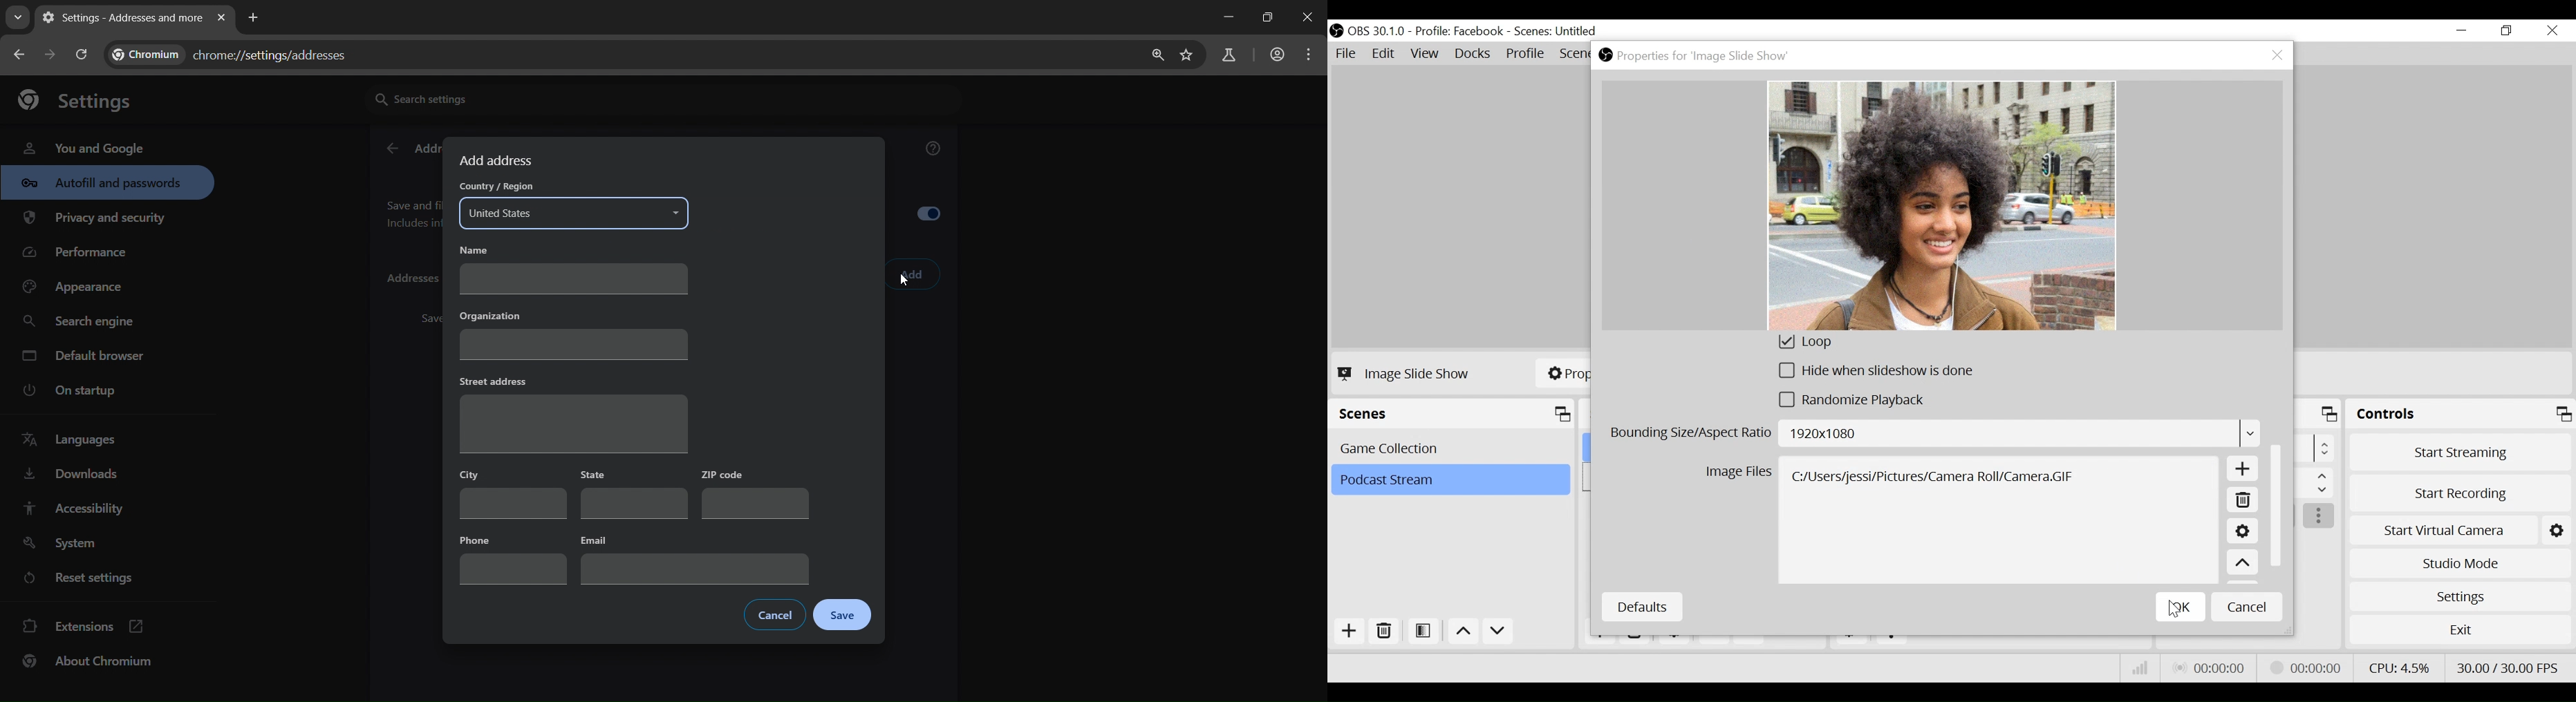 The image size is (2576, 728). Describe the element at coordinates (1348, 54) in the screenshot. I see `File` at that location.